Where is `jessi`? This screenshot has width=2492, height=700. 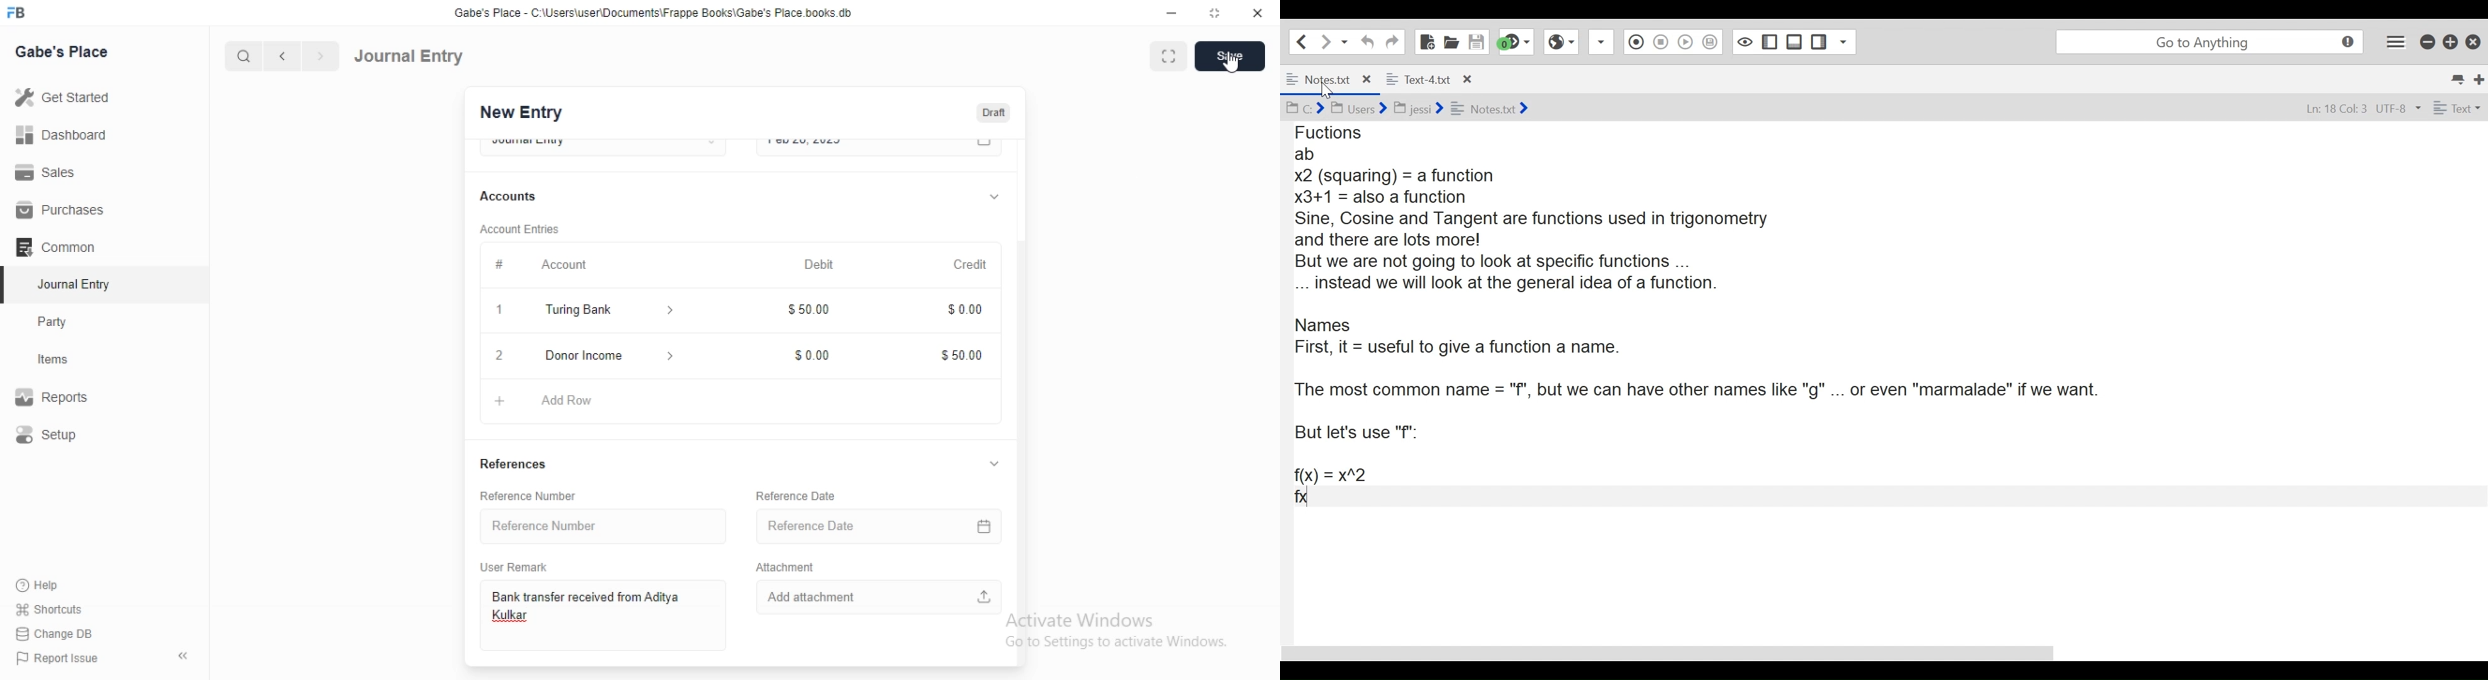 jessi is located at coordinates (1420, 106).